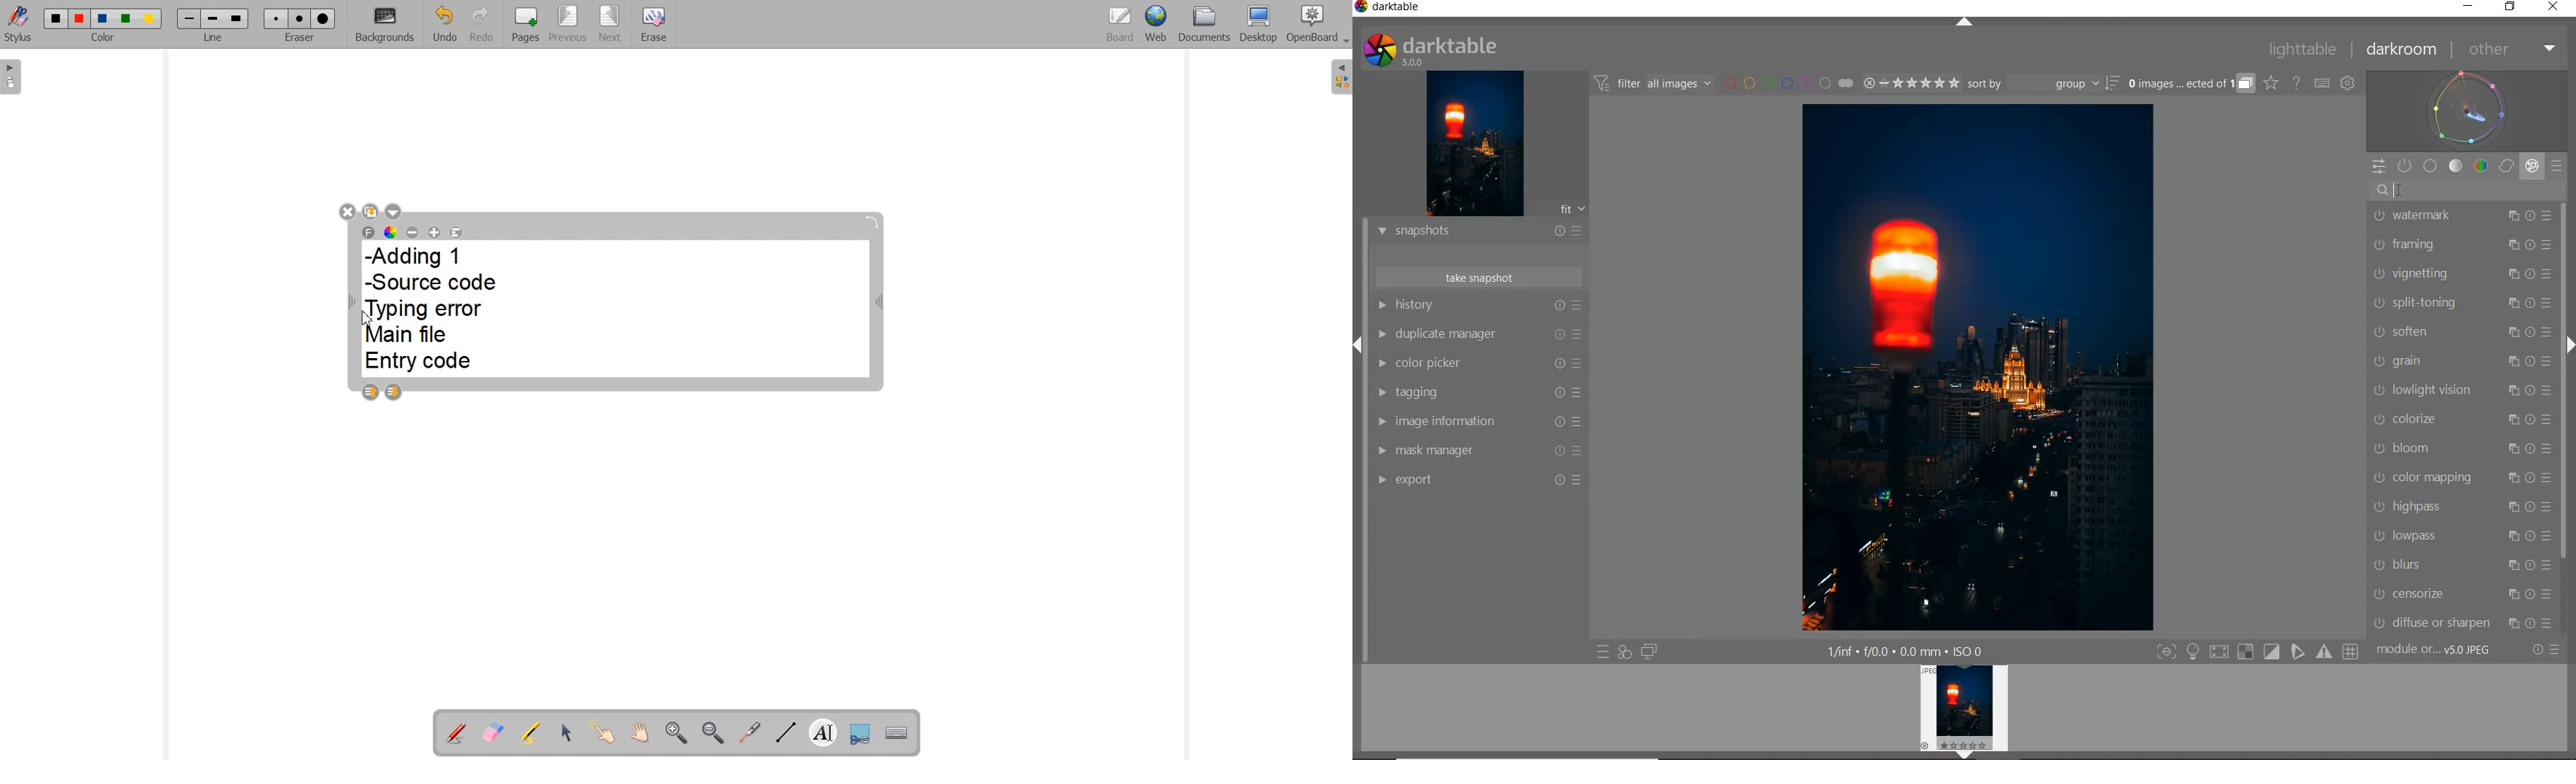  I want to click on Small line, so click(190, 19).